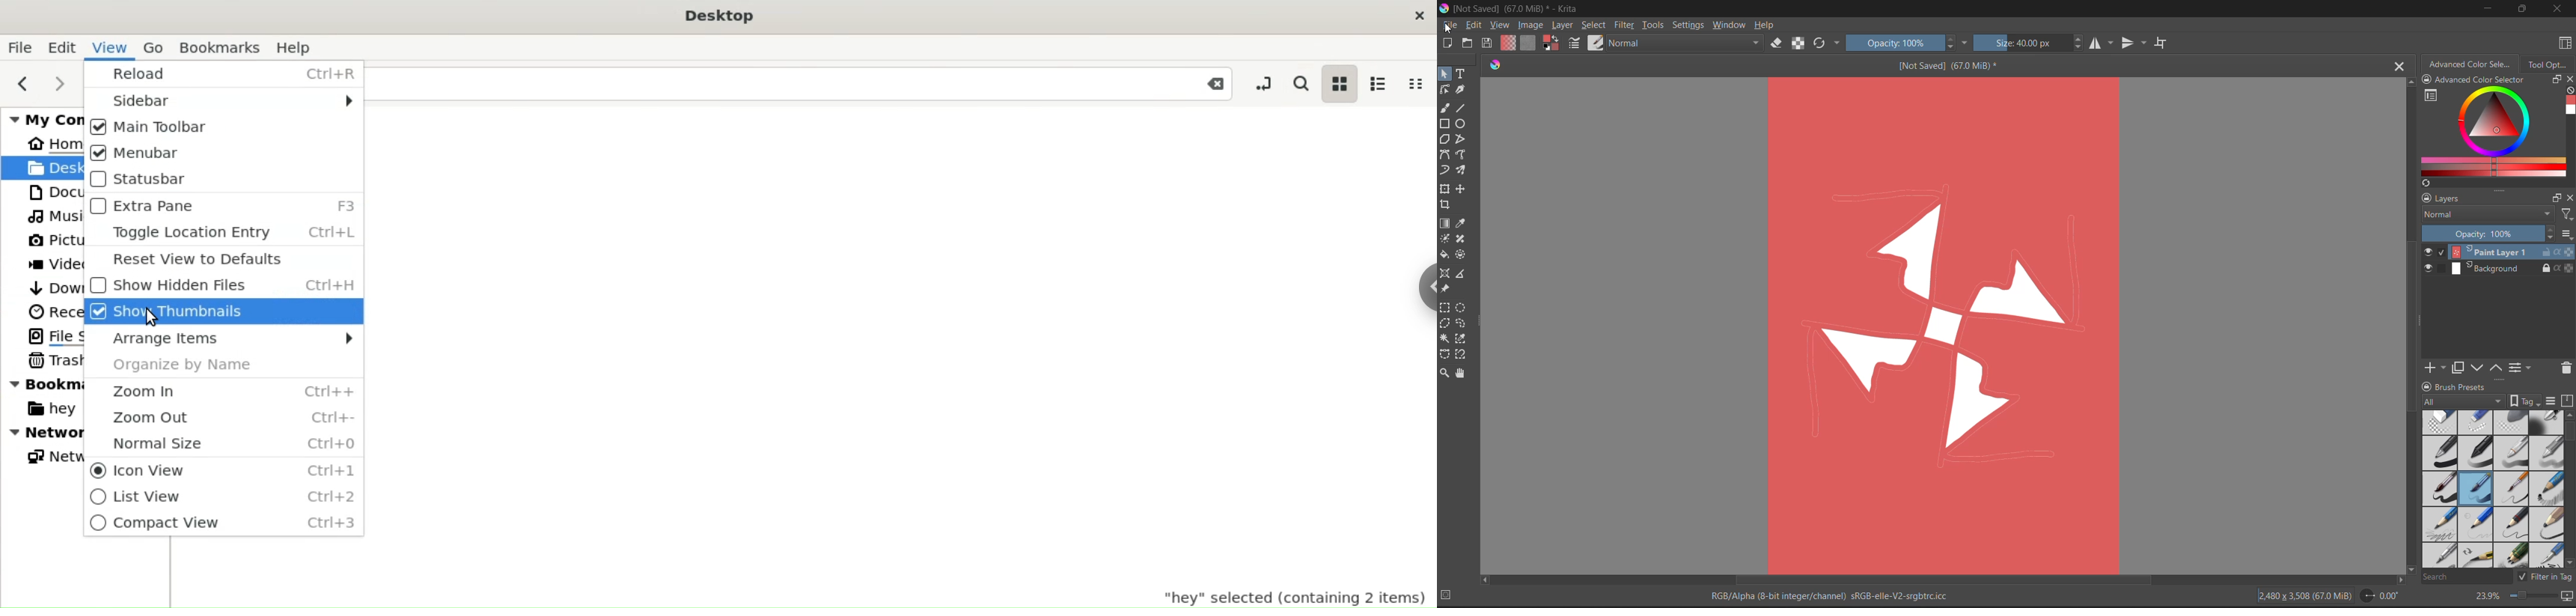 The height and width of the screenshot is (616, 2576). I want to click on Image, so click(1946, 324).